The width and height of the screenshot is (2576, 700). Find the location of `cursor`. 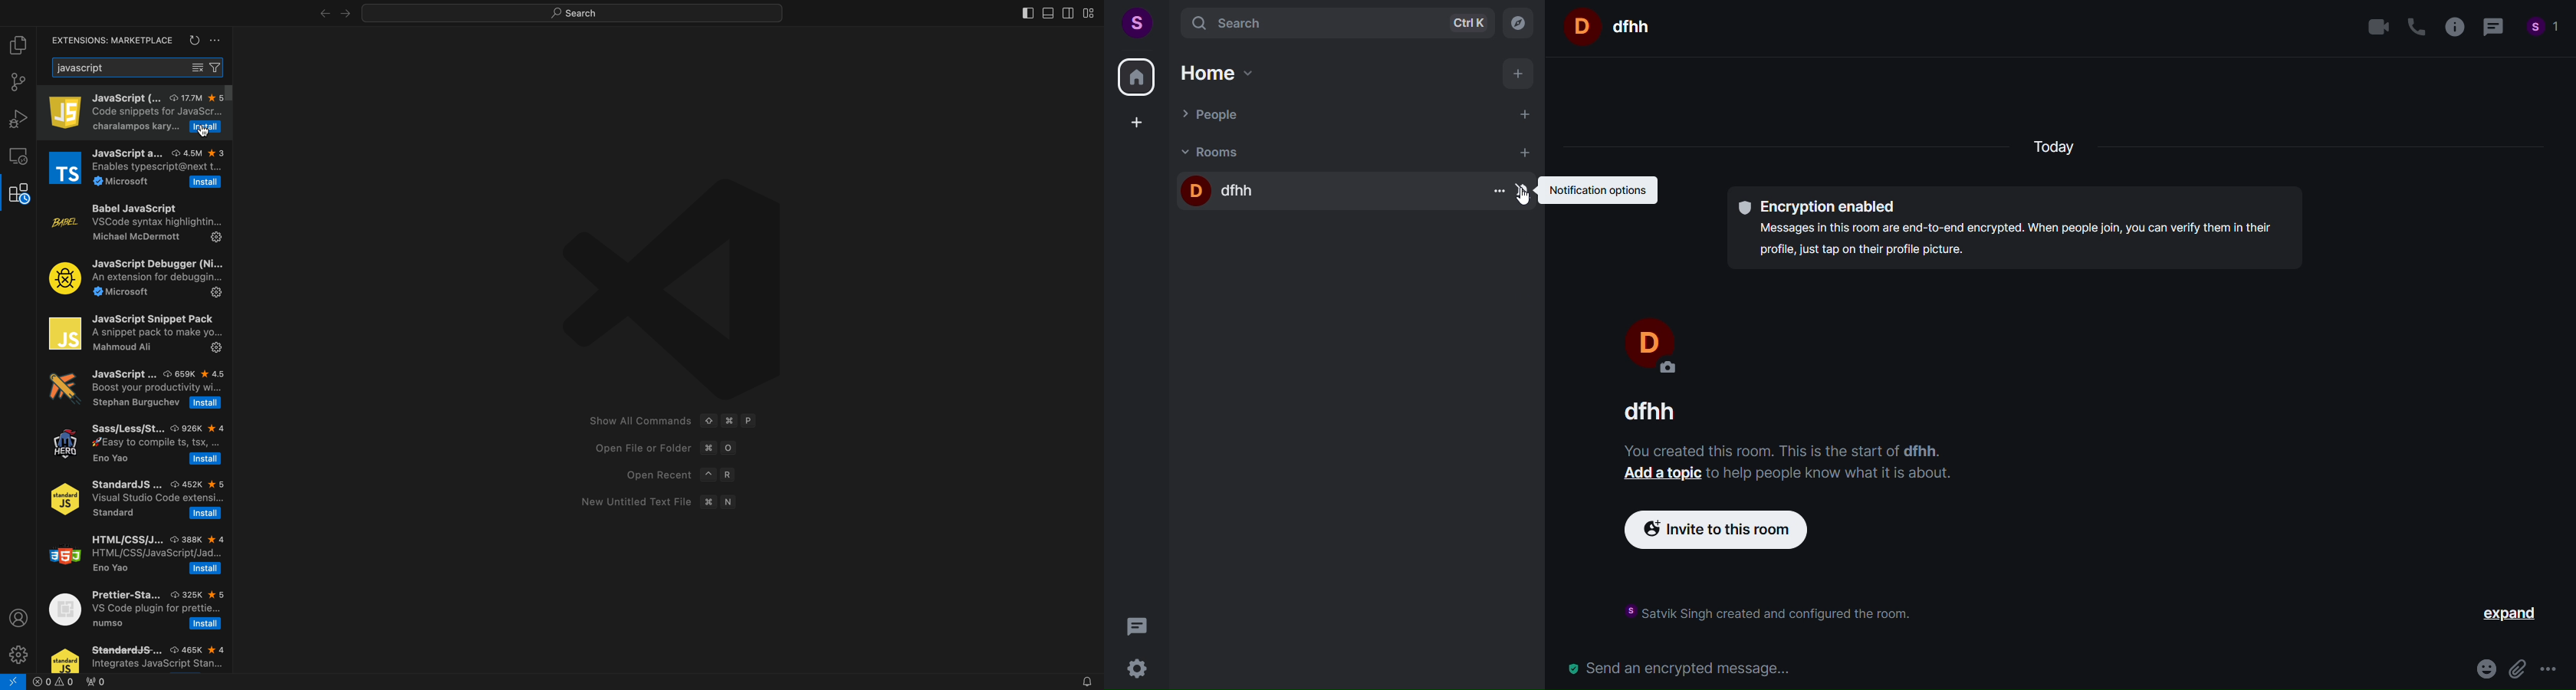

cursor is located at coordinates (1523, 202).